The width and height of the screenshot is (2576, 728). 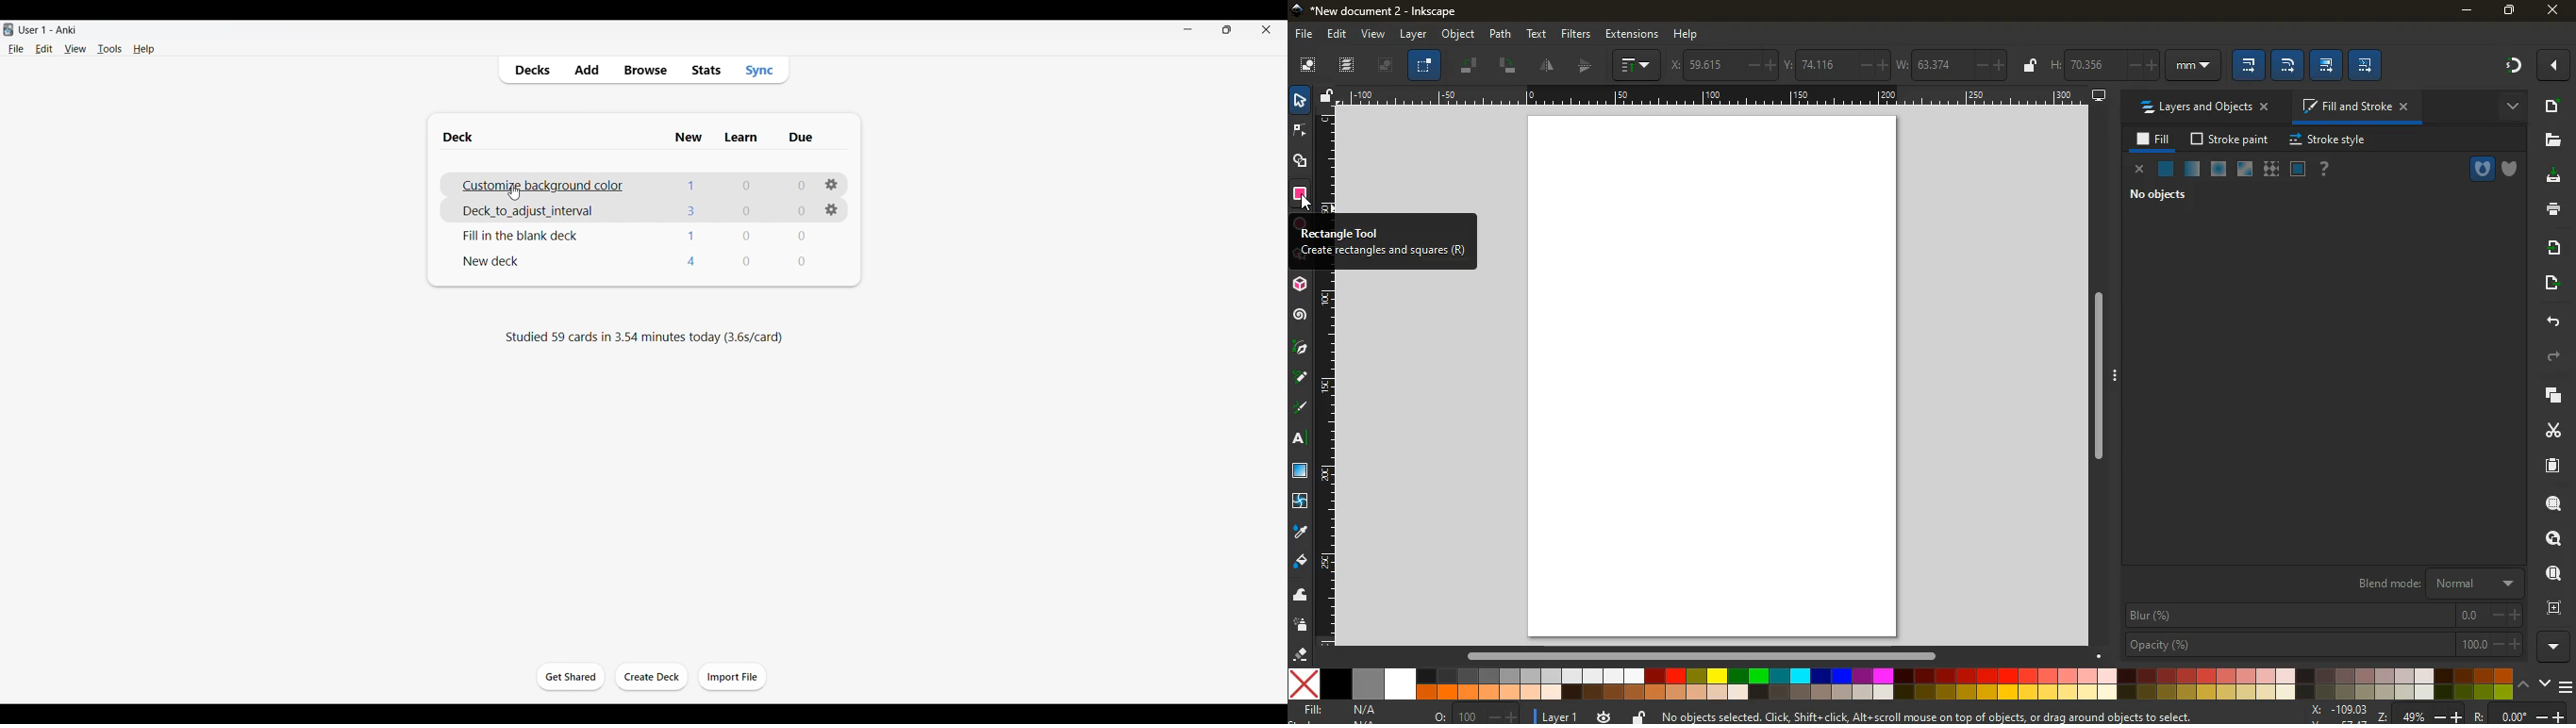 I want to click on fill, so click(x=1348, y=711).